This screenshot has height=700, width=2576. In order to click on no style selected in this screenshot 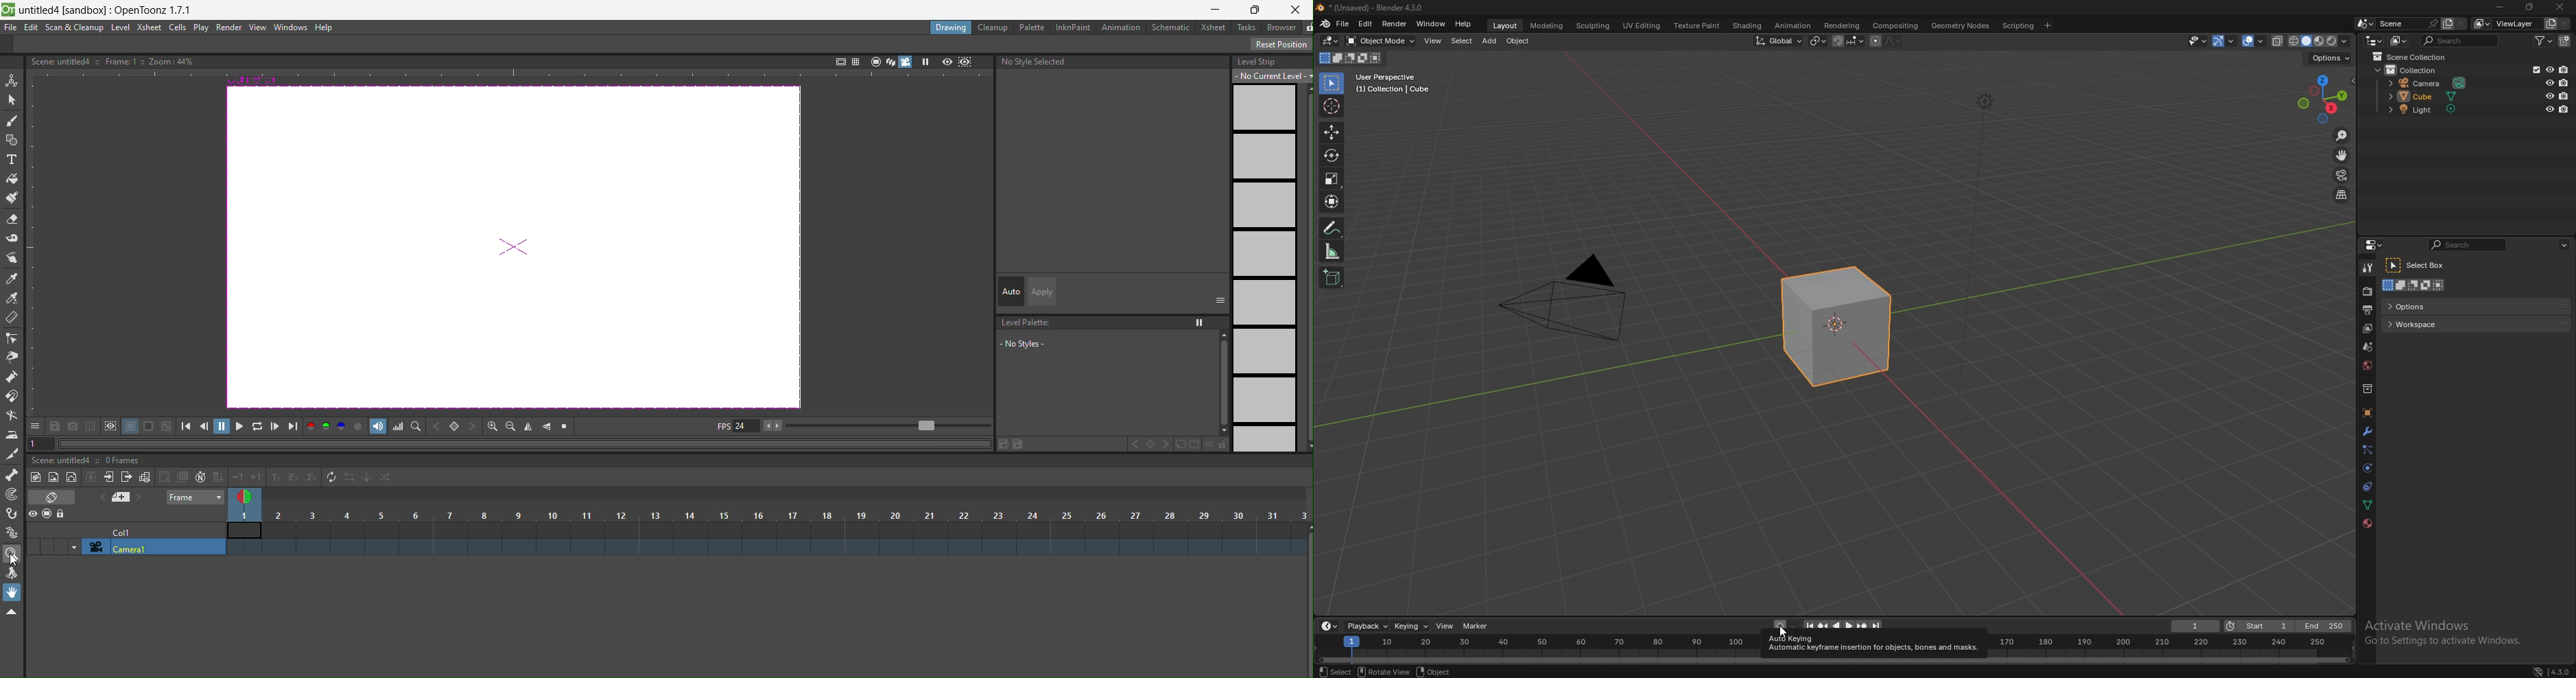, I will do `click(1034, 65)`.